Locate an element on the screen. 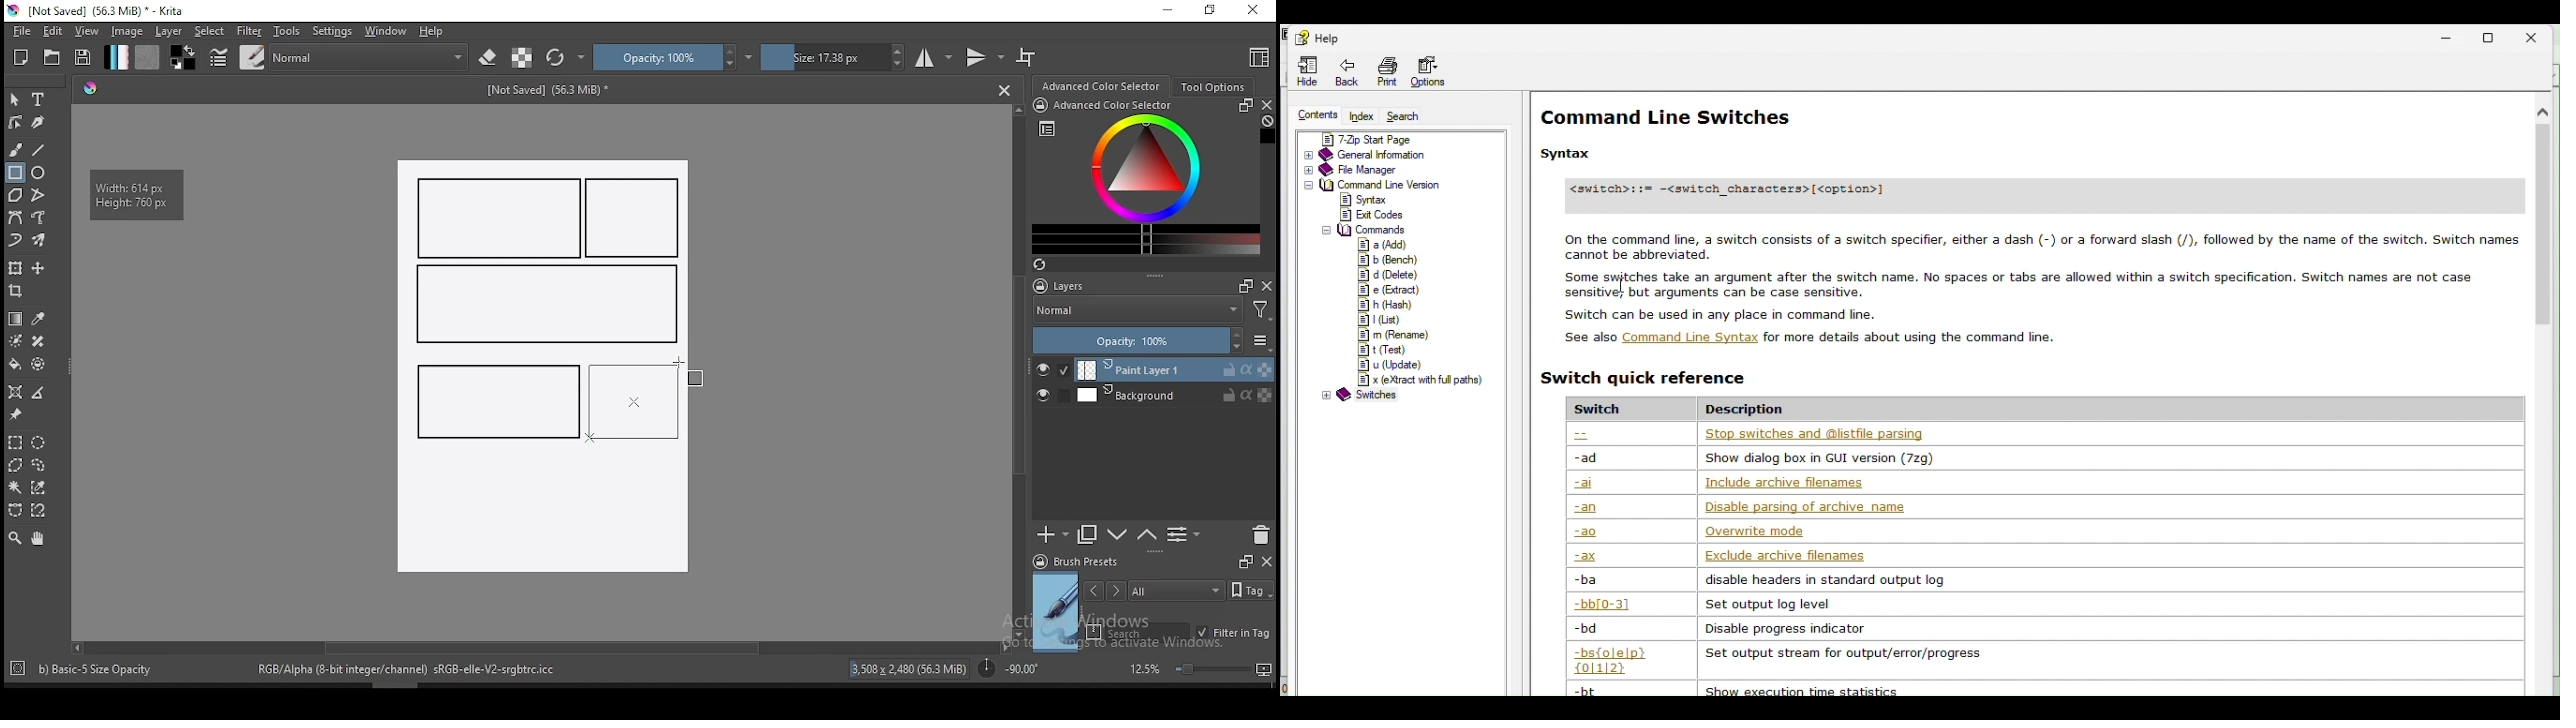  u is located at coordinates (1400, 366).